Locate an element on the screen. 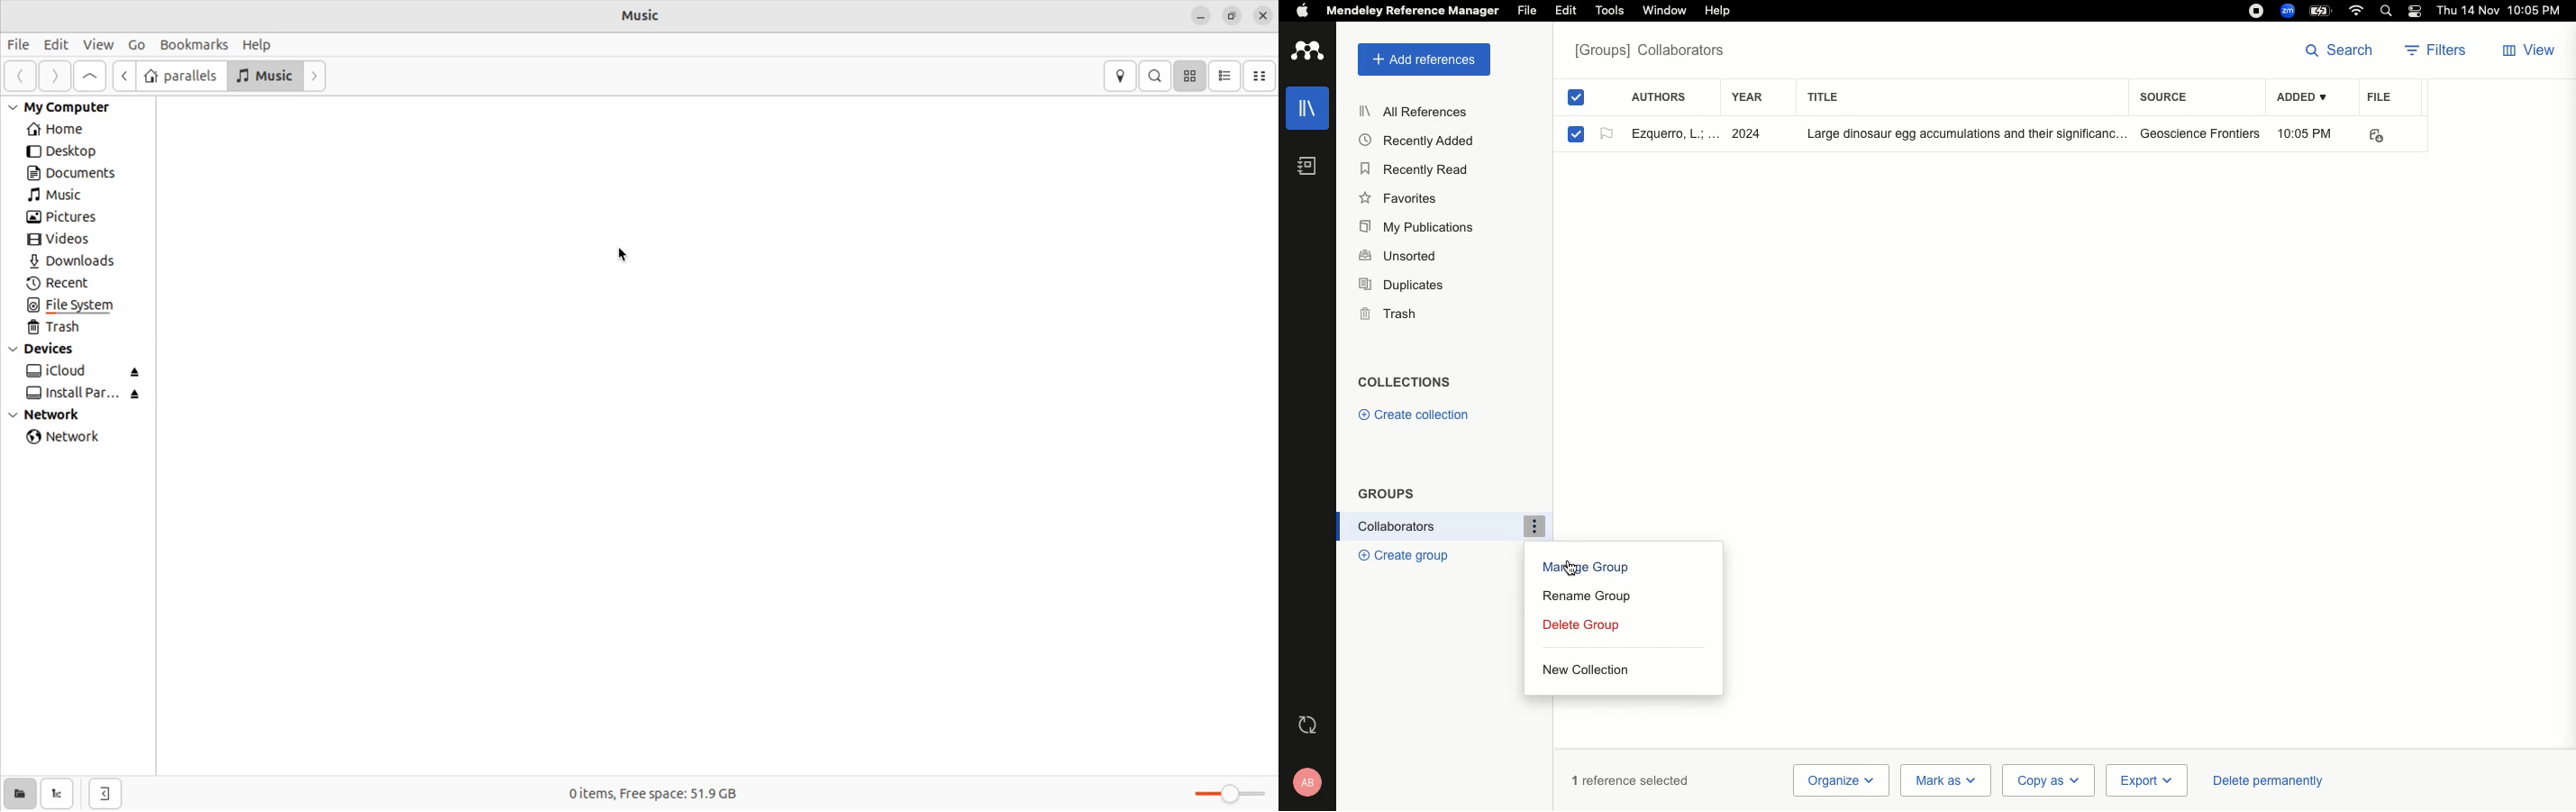  Copy as is located at coordinates (2047, 779).